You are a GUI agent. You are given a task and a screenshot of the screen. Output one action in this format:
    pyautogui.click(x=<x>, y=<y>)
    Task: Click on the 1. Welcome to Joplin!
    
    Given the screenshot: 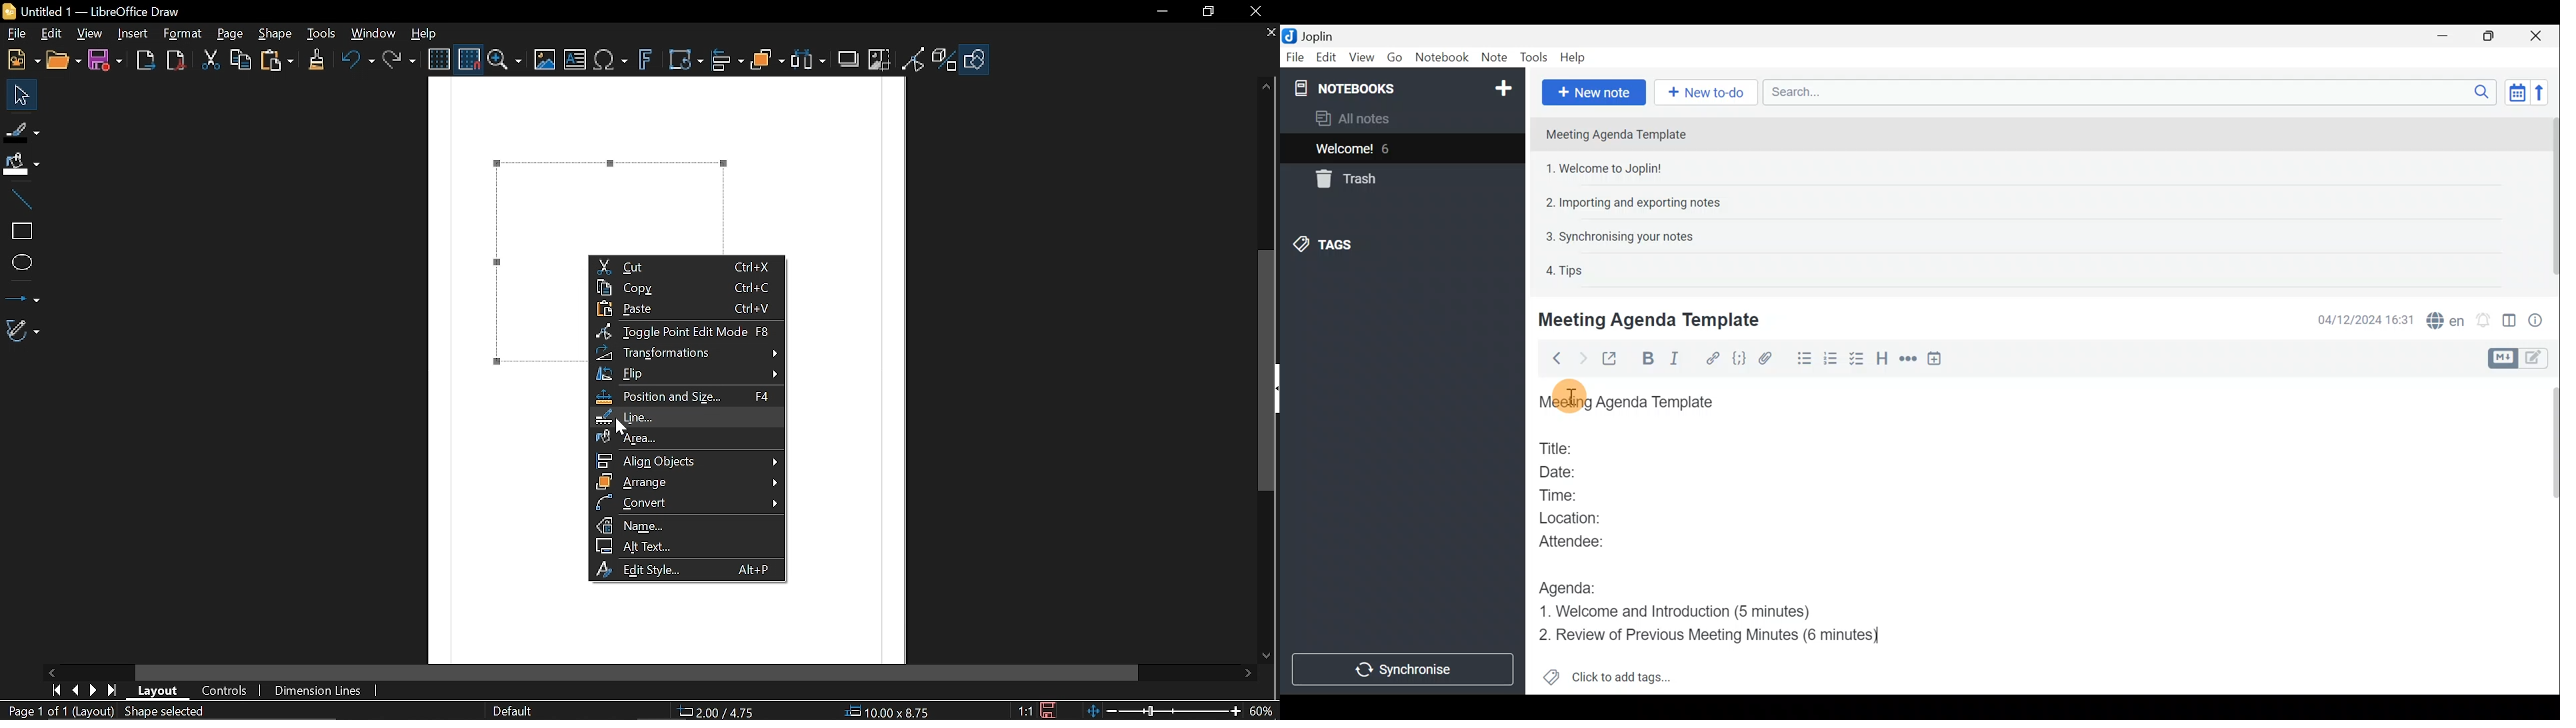 What is the action you would take?
    pyautogui.click(x=1608, y=168)
    